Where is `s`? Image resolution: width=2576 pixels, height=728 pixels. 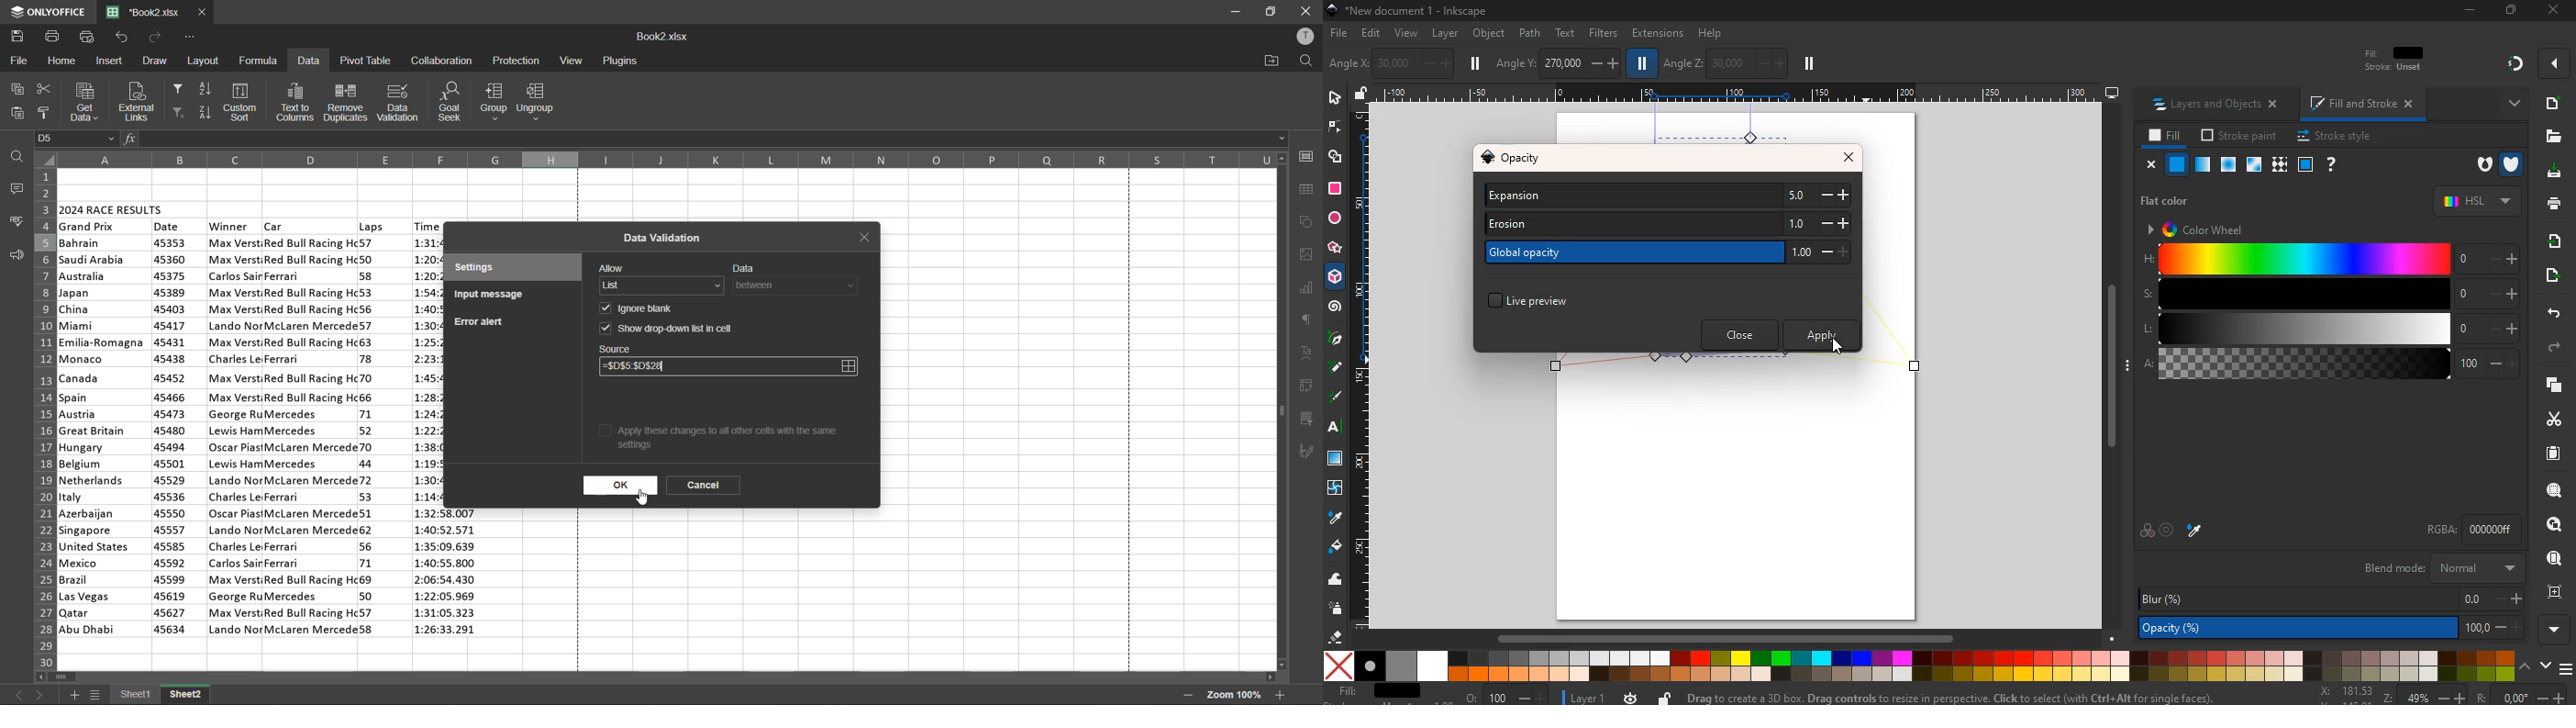
s is located at coordinates (2329, 295).